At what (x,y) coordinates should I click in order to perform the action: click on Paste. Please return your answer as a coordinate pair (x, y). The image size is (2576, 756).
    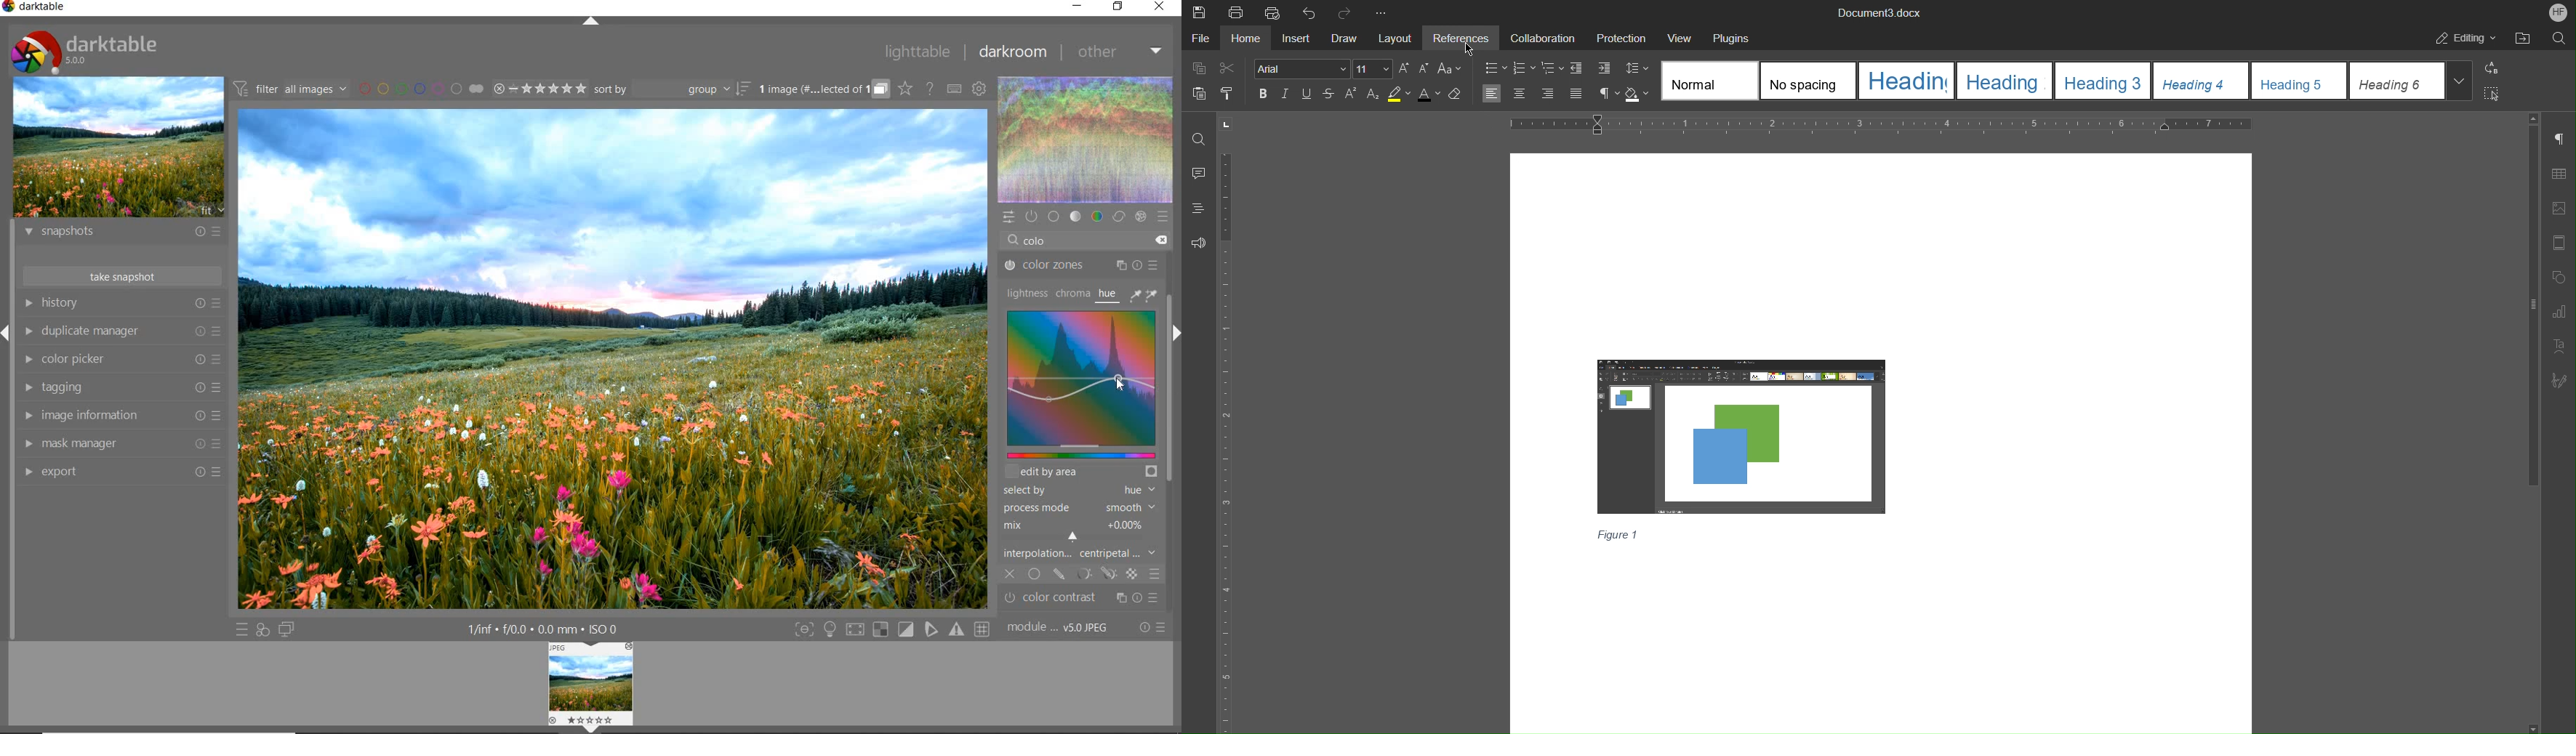
    Looking at the image, I should click on (1195, 93).